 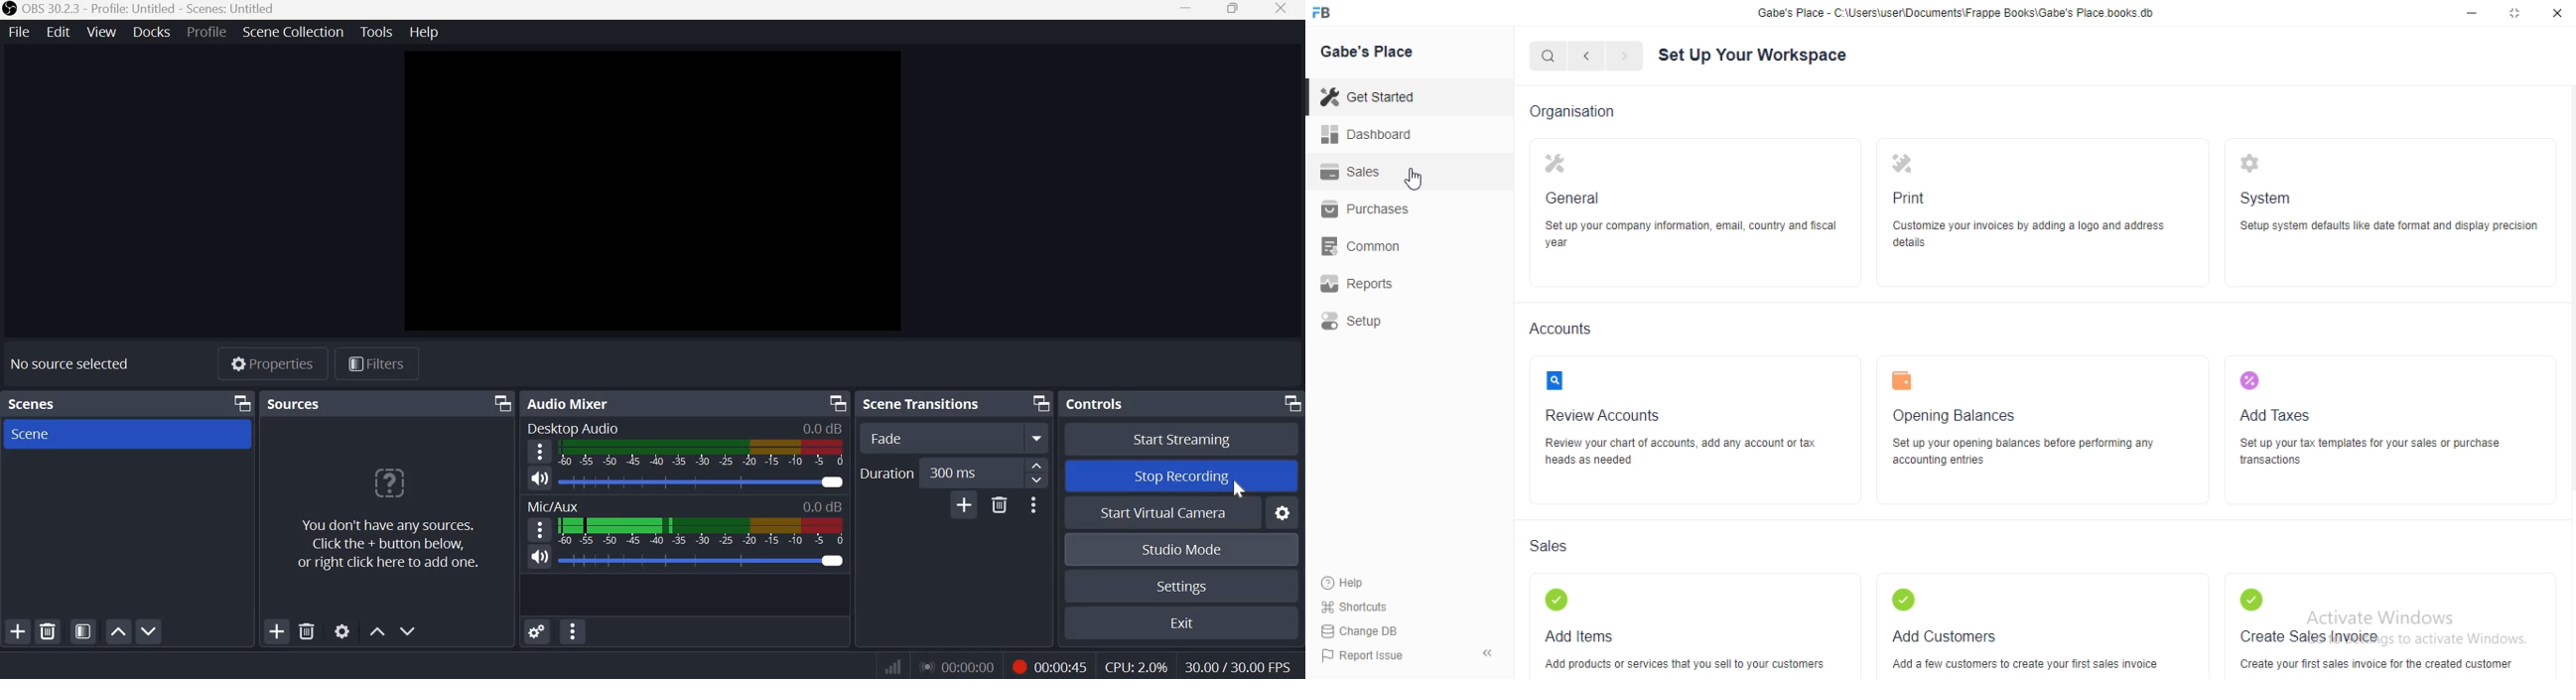 What do you see at coordinates (1361, 246) in the screenshot?
I see `common` at bounding box center [1361, 246].